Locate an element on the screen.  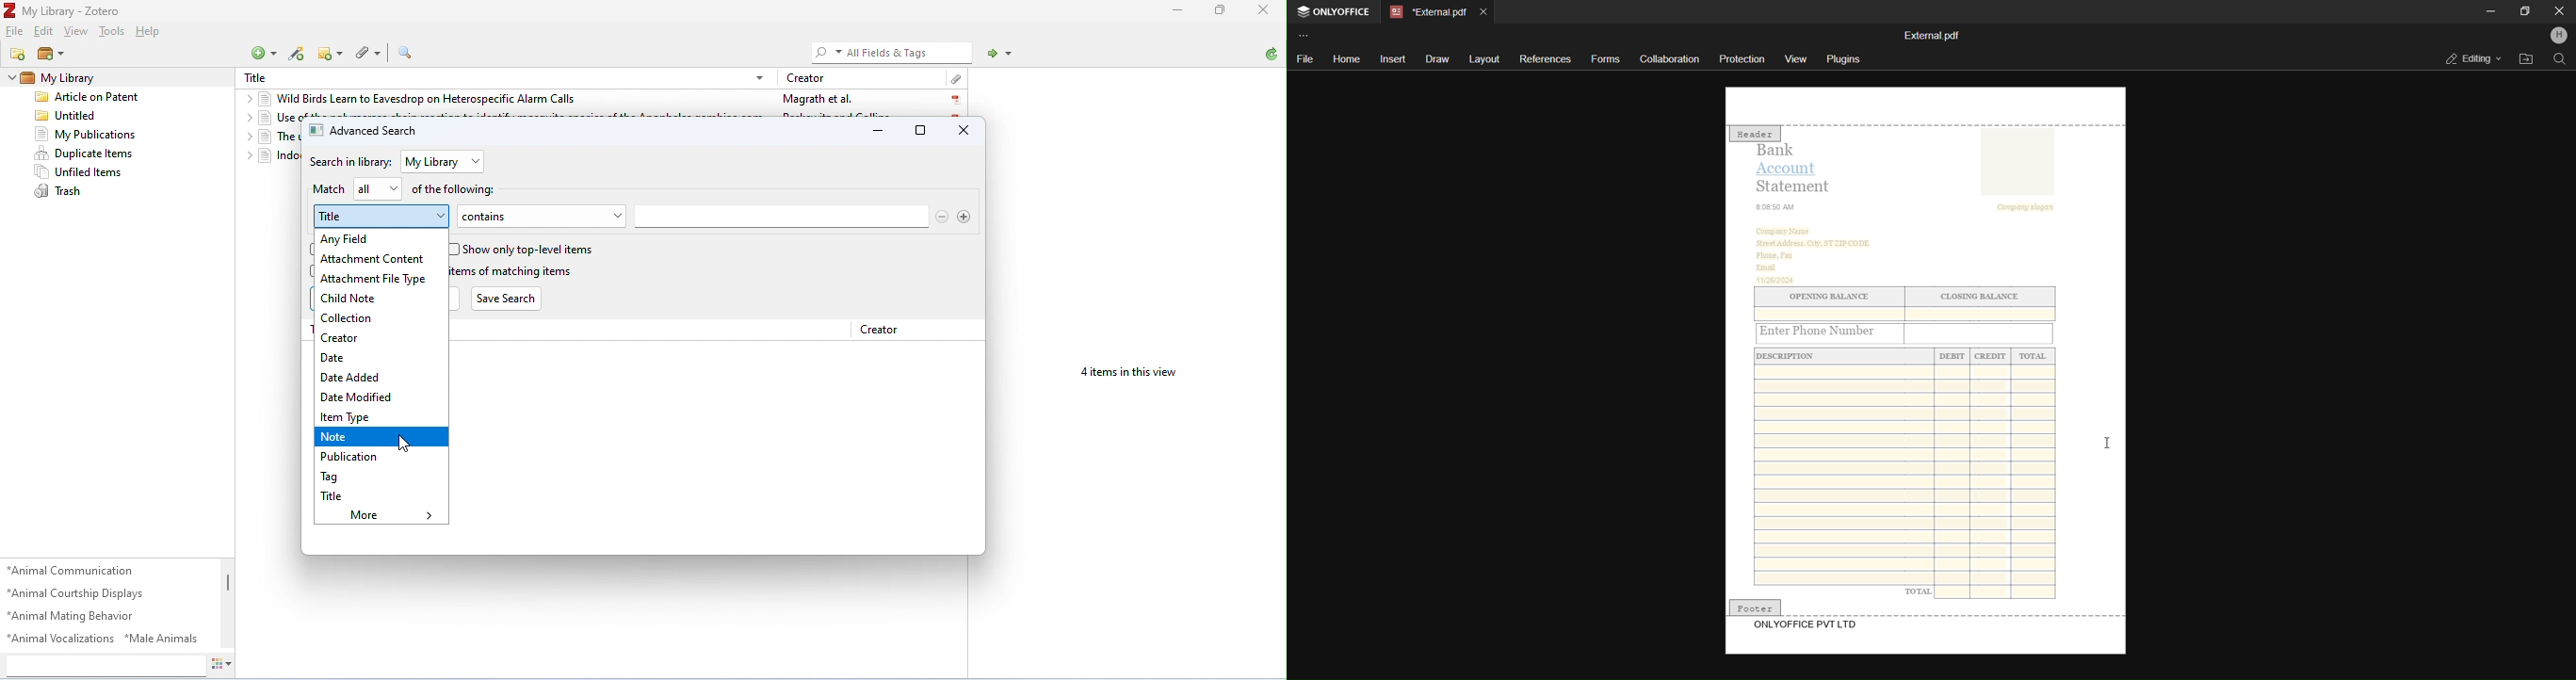
view is located at coordinates (77, 32).